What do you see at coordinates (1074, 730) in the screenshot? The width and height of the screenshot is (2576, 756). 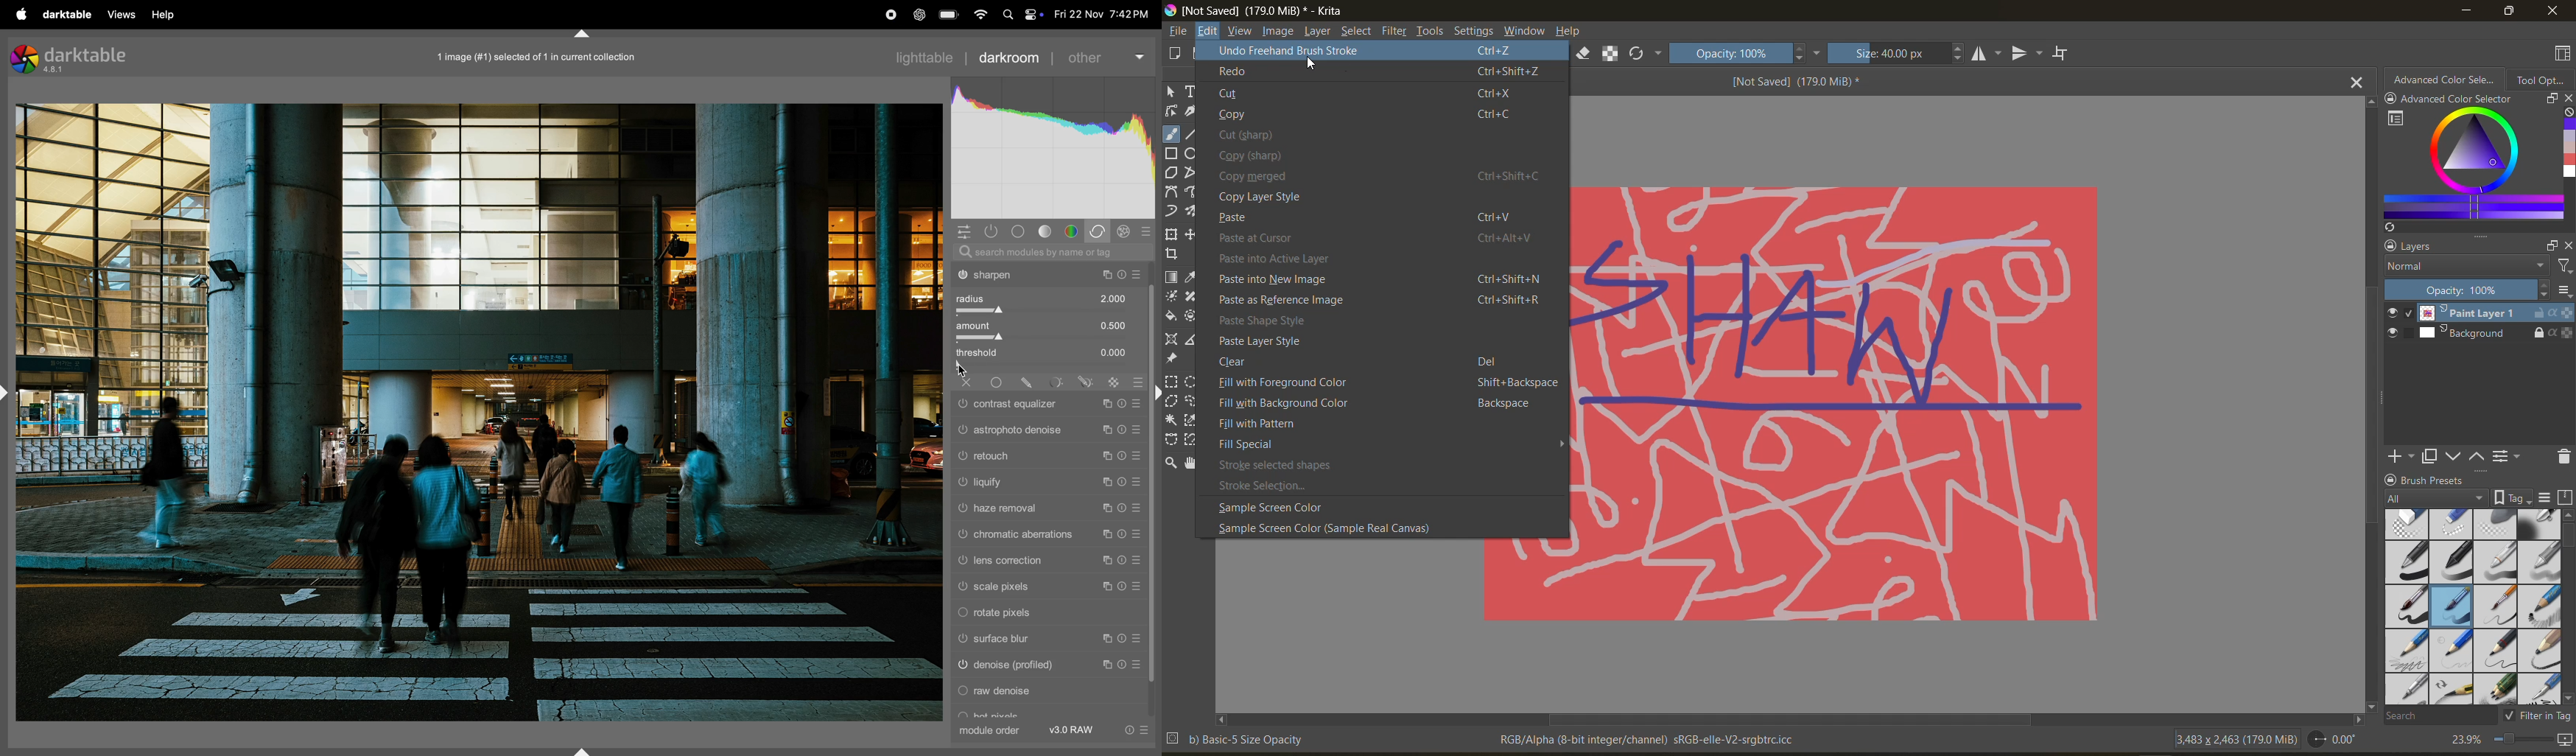 I see `v 3 raw` at bounding box center [1074, 730].